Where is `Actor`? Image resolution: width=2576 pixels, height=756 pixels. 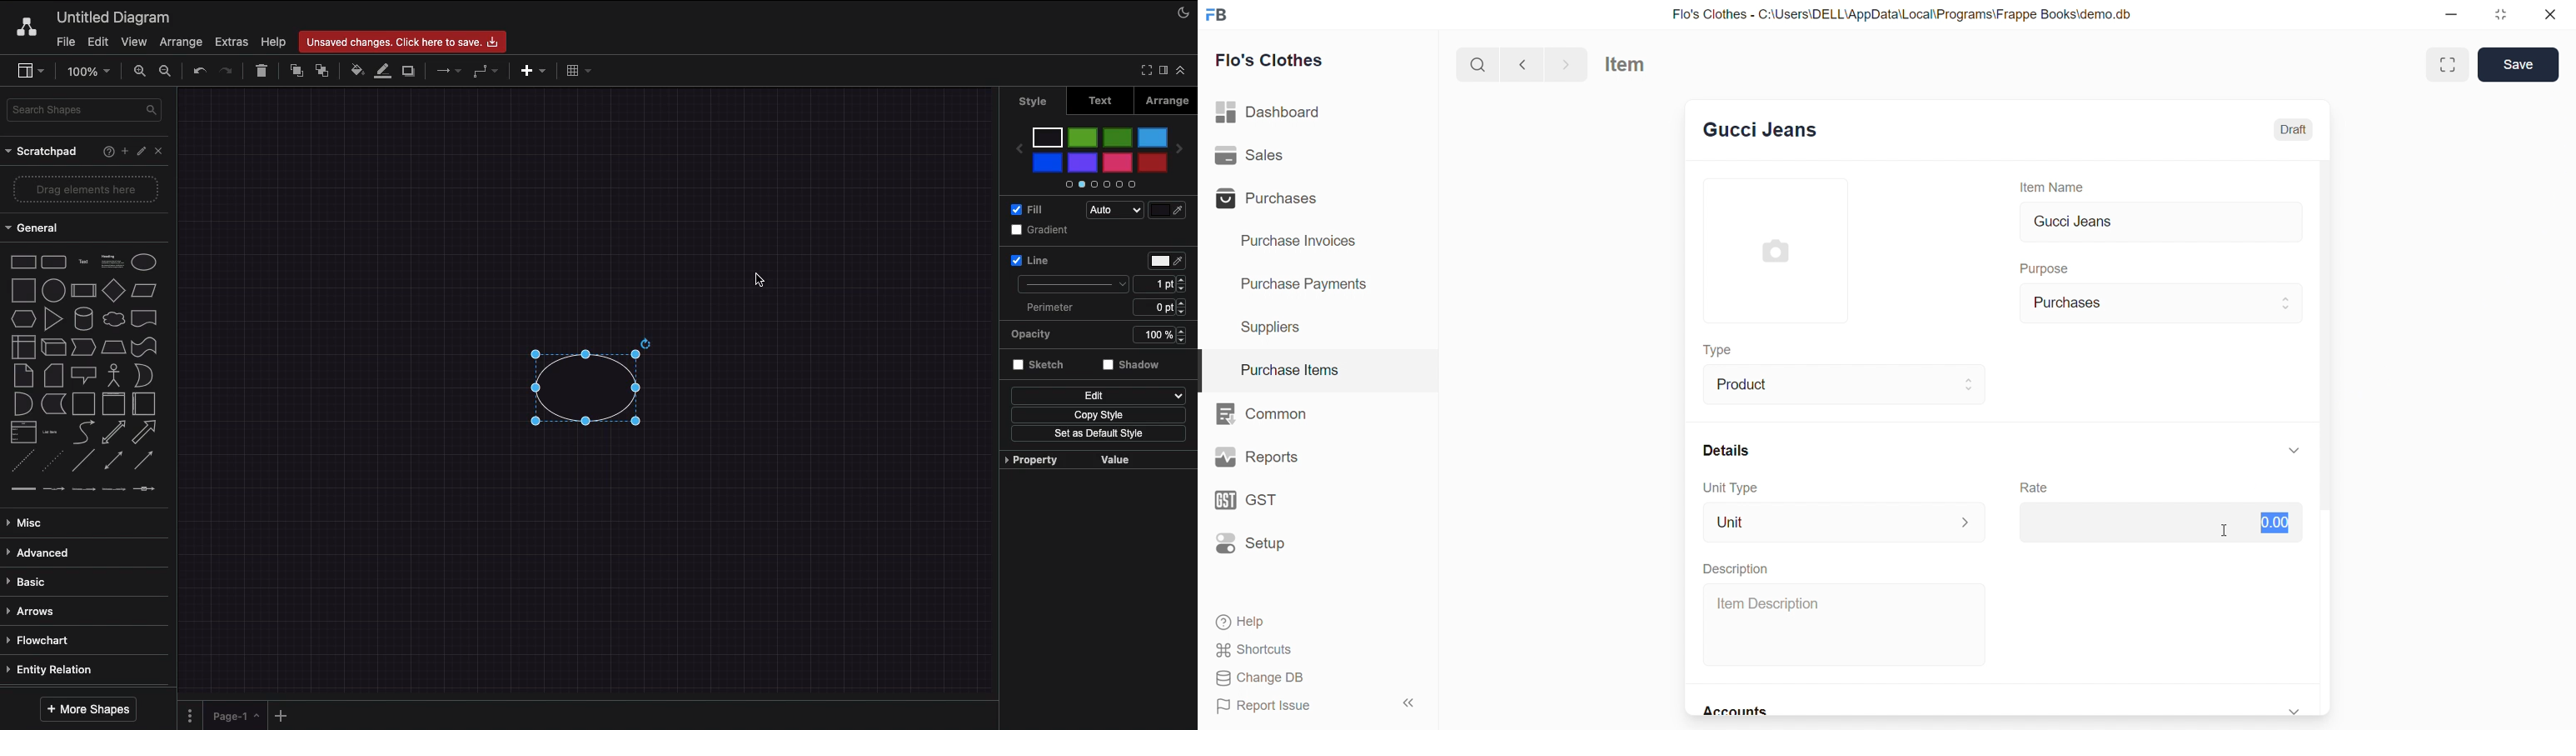 Actor is located at coordinates (114, 373).